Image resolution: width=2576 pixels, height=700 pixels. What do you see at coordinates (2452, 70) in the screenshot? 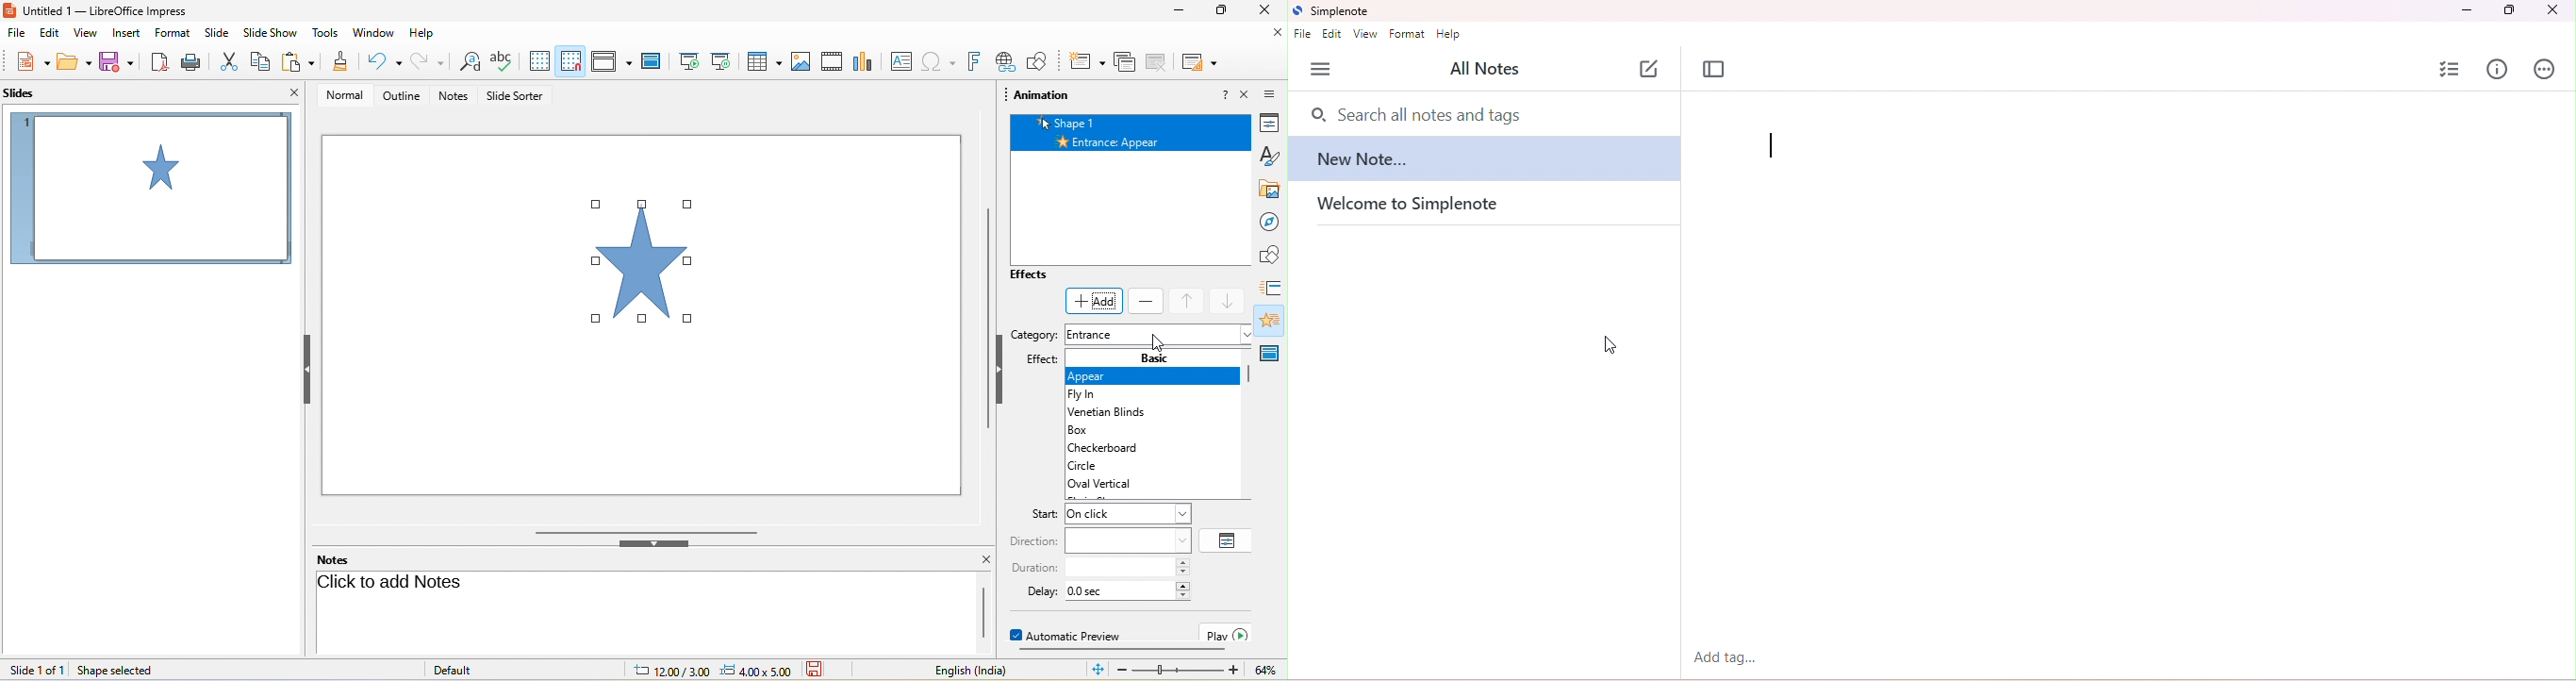
I see `insert checklist` at bounding box center [2452, 70].